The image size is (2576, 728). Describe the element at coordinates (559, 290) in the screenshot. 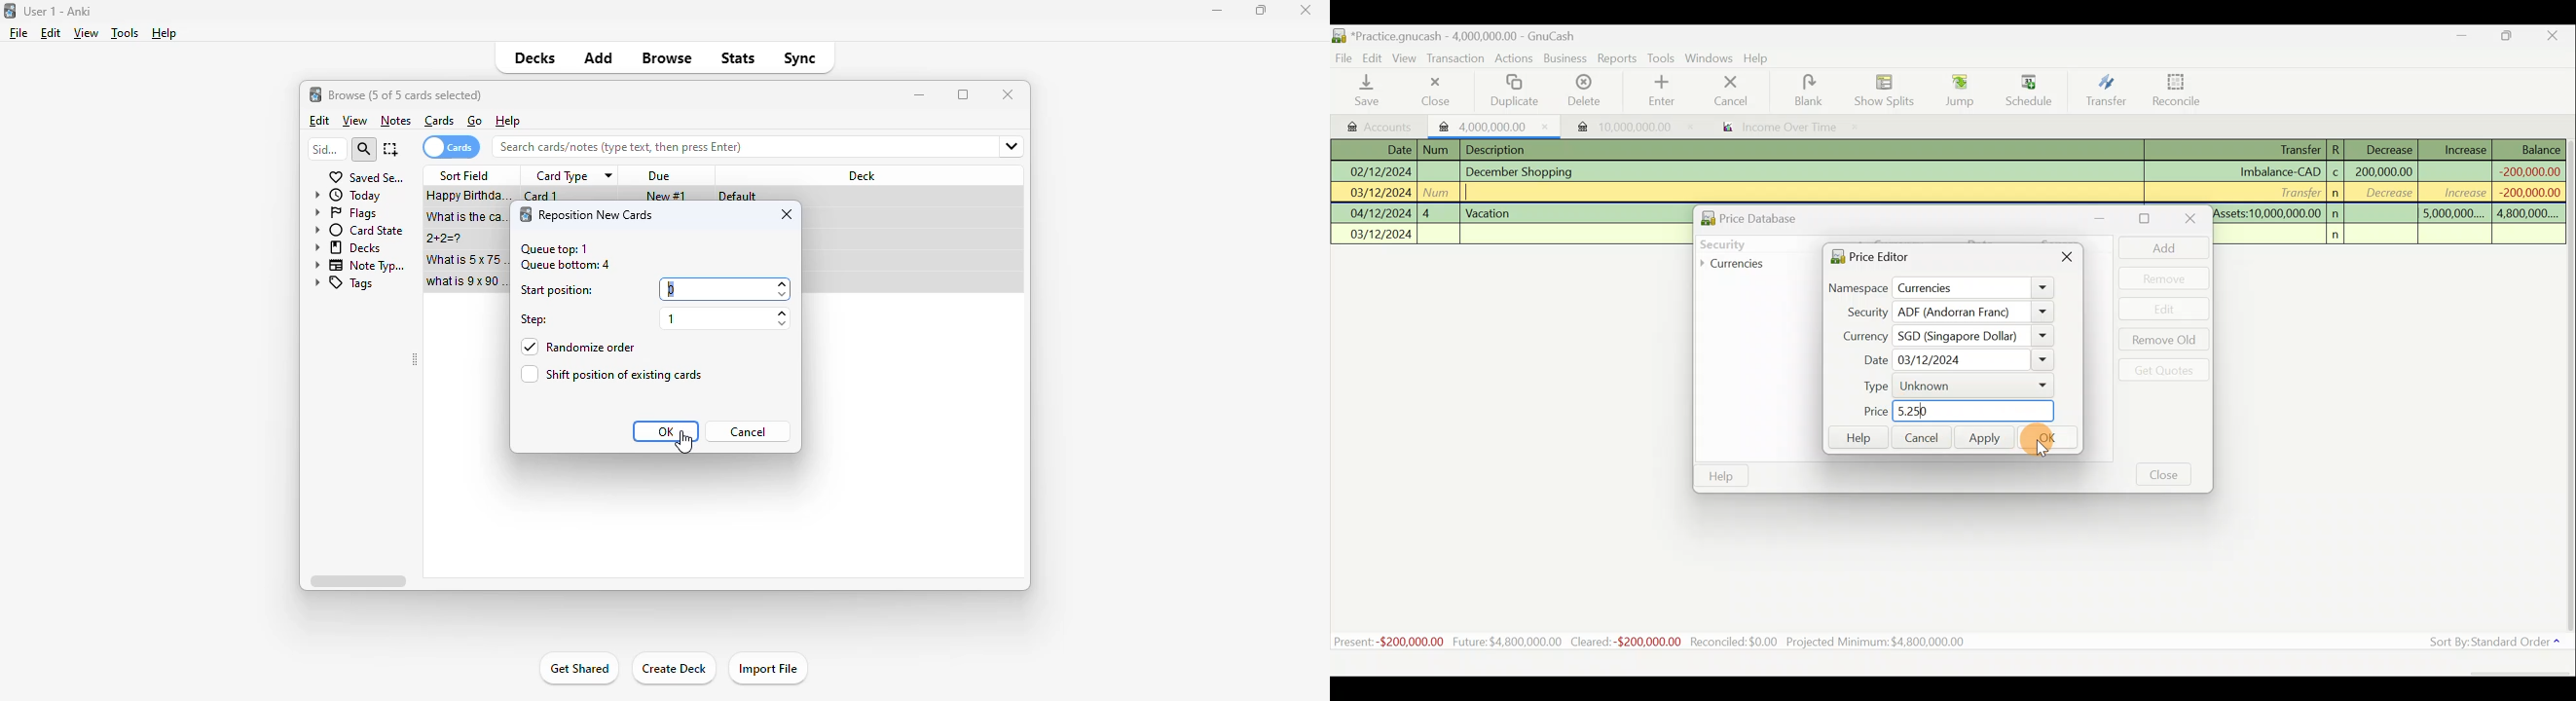

I see `start position:` at that location.